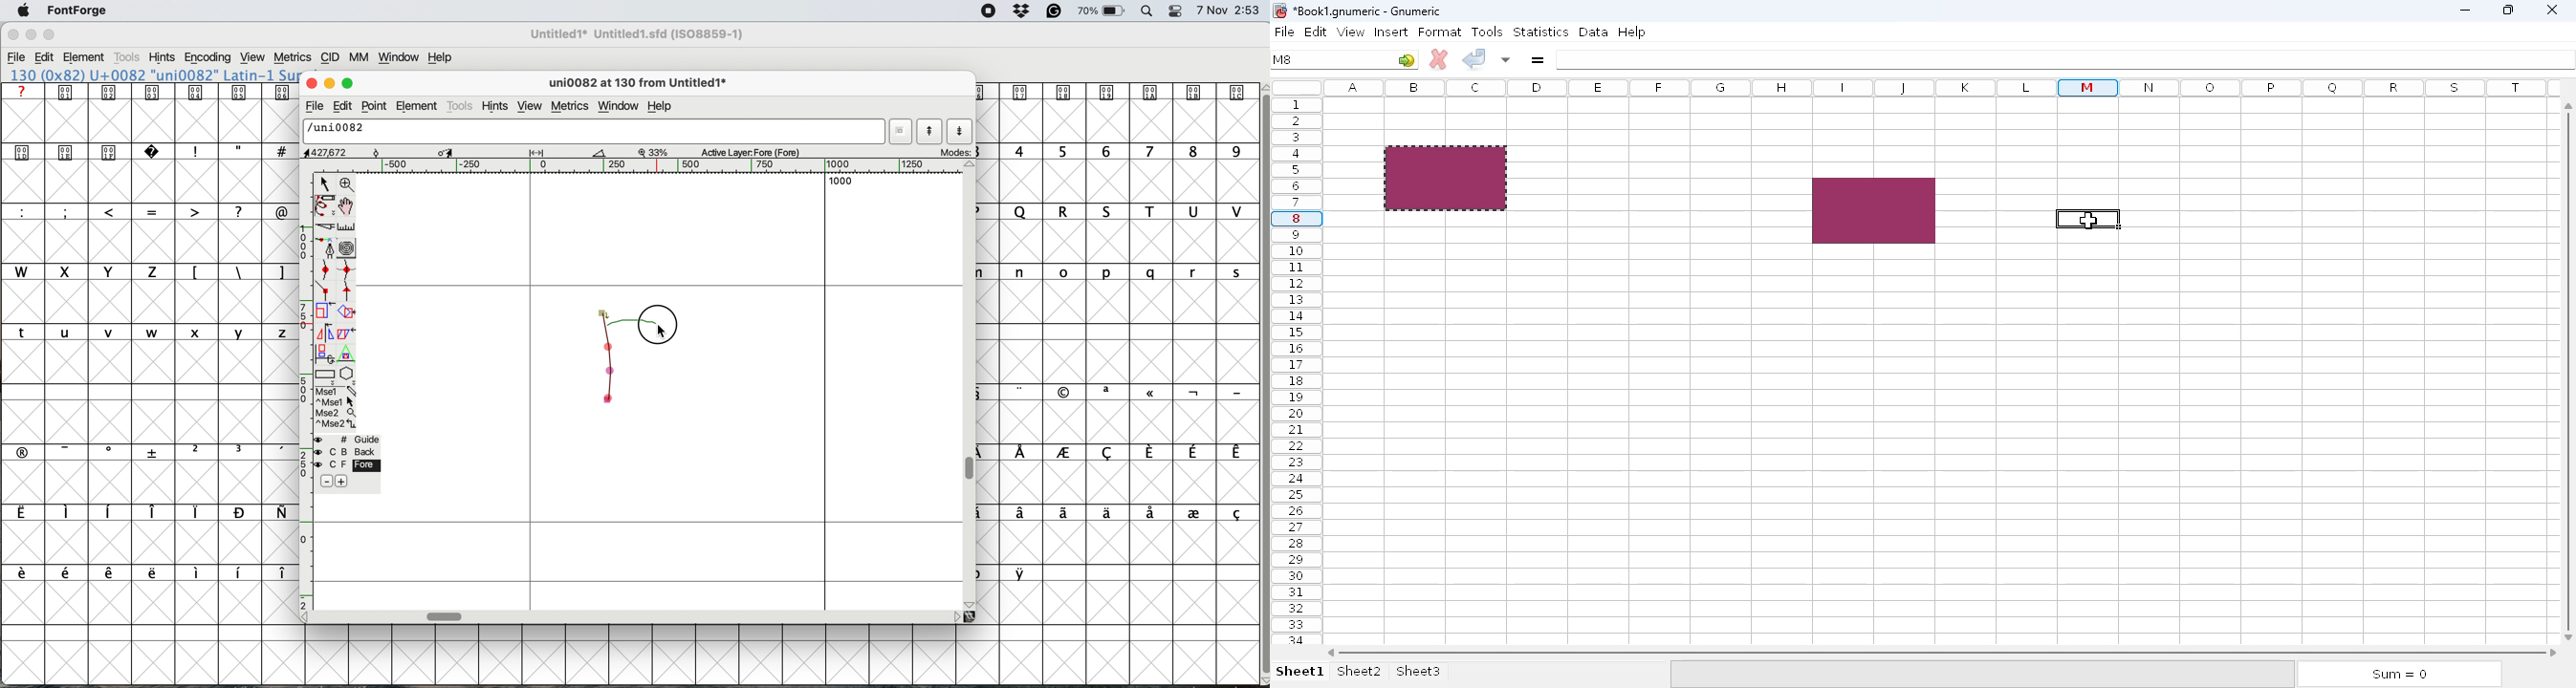 Image resolution: width=2576 pixels, height=700 pixels. Describe the element at coordinates (1540, 32) in the screenshot. I see `statistics` at that location.